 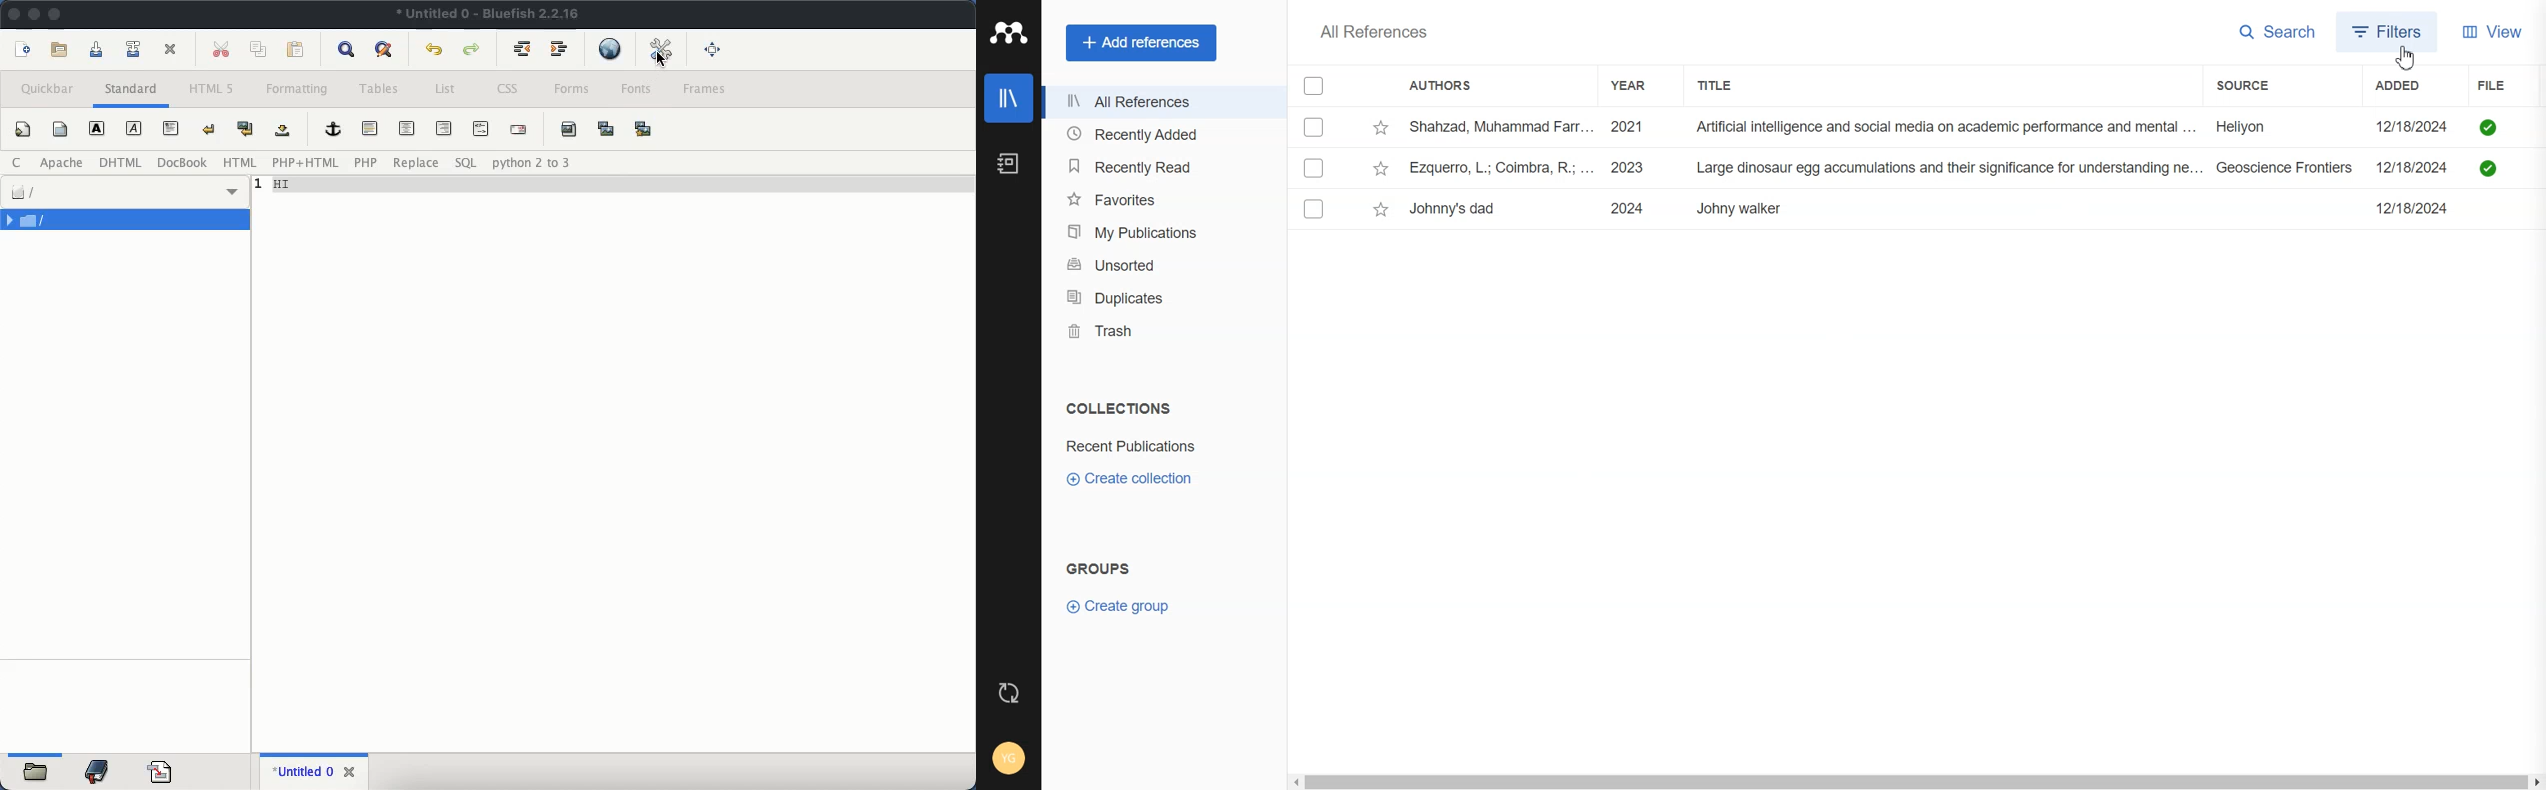 I want to click on paragraph, so click(x=171, y=127).